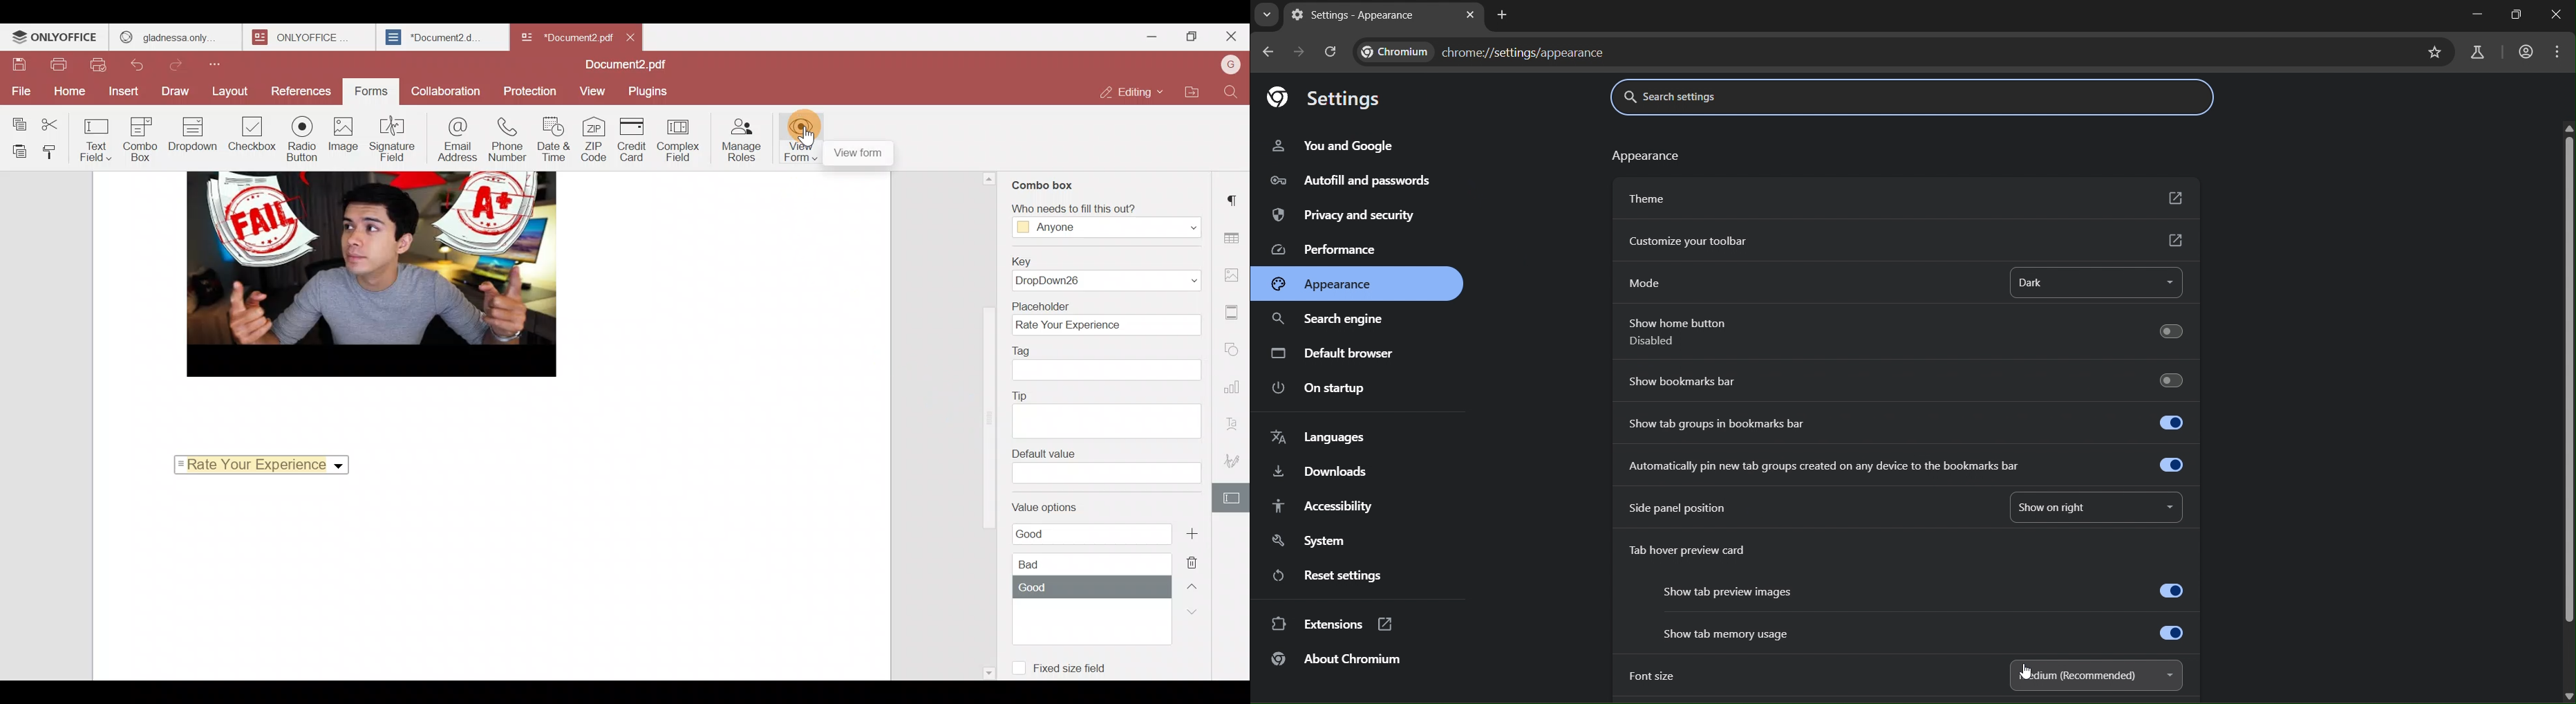 Image resolution: width=2576 pixels, height=728 pixels. I want to click on Image, so click(344, 137).